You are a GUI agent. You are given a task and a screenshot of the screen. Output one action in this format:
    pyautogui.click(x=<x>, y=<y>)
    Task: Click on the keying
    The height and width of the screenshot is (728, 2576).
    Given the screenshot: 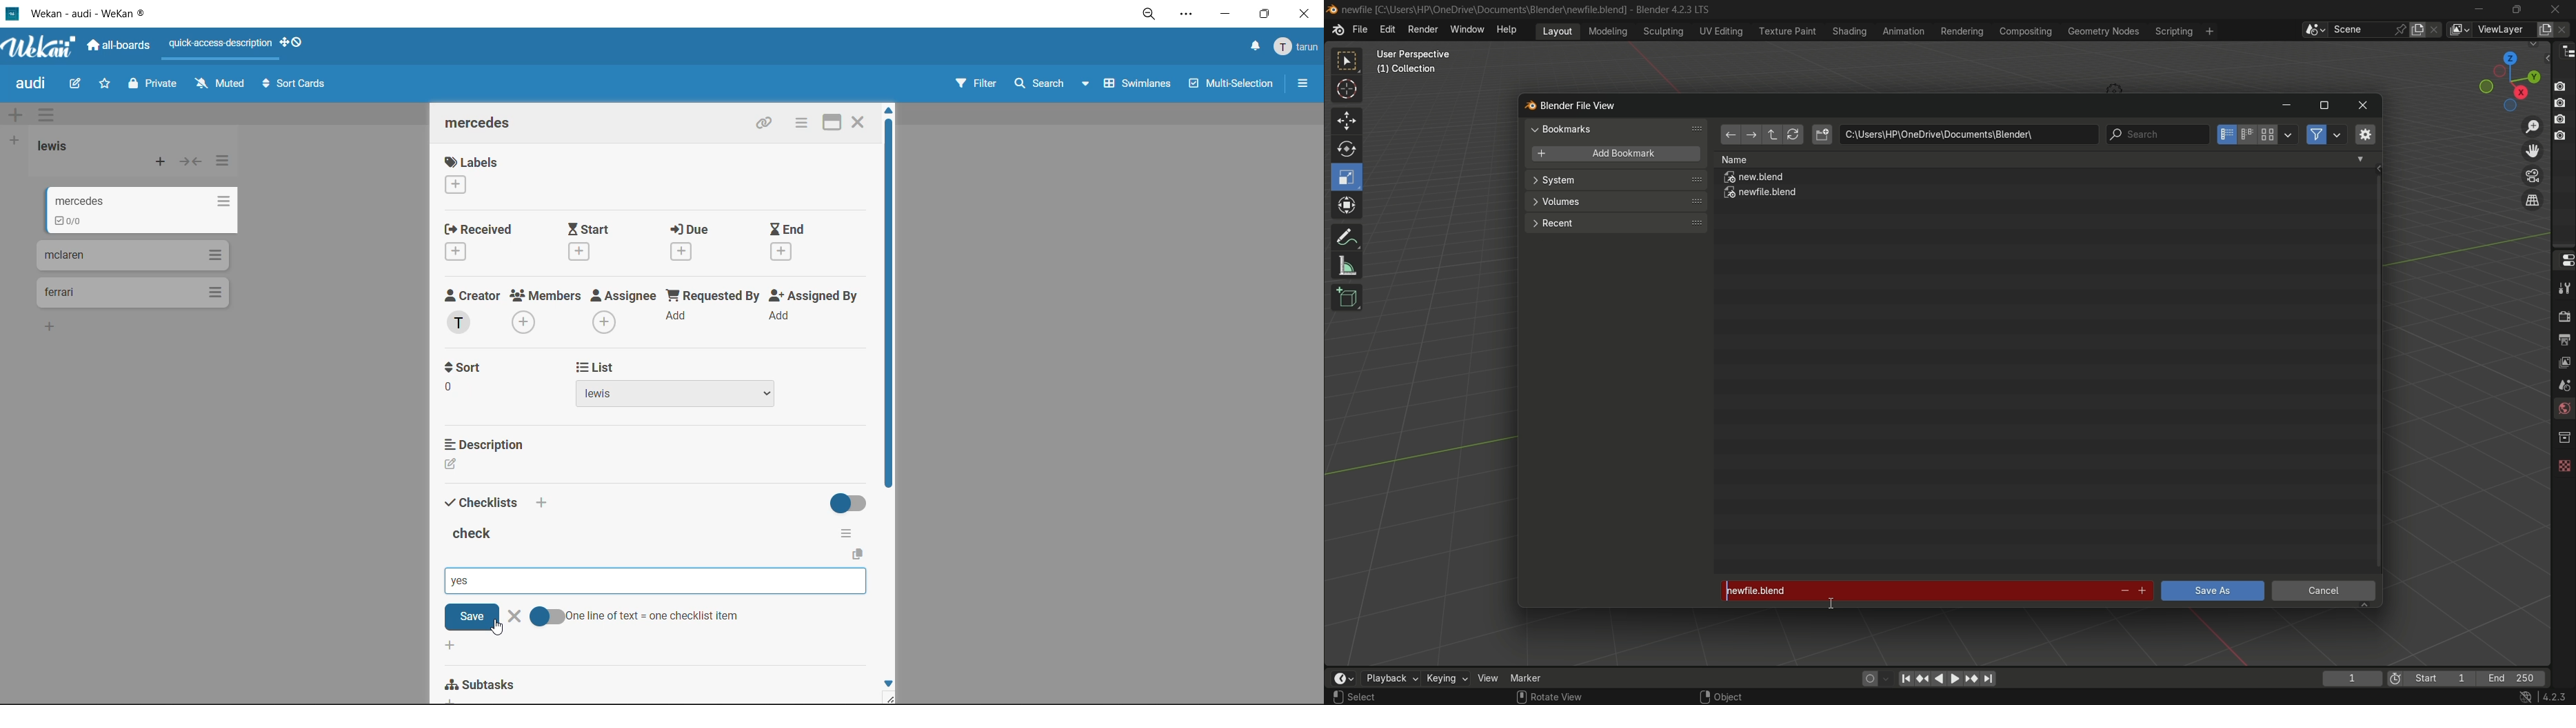 What is the action you would take?
    pyautogui.click(x=1446, y=680)
    